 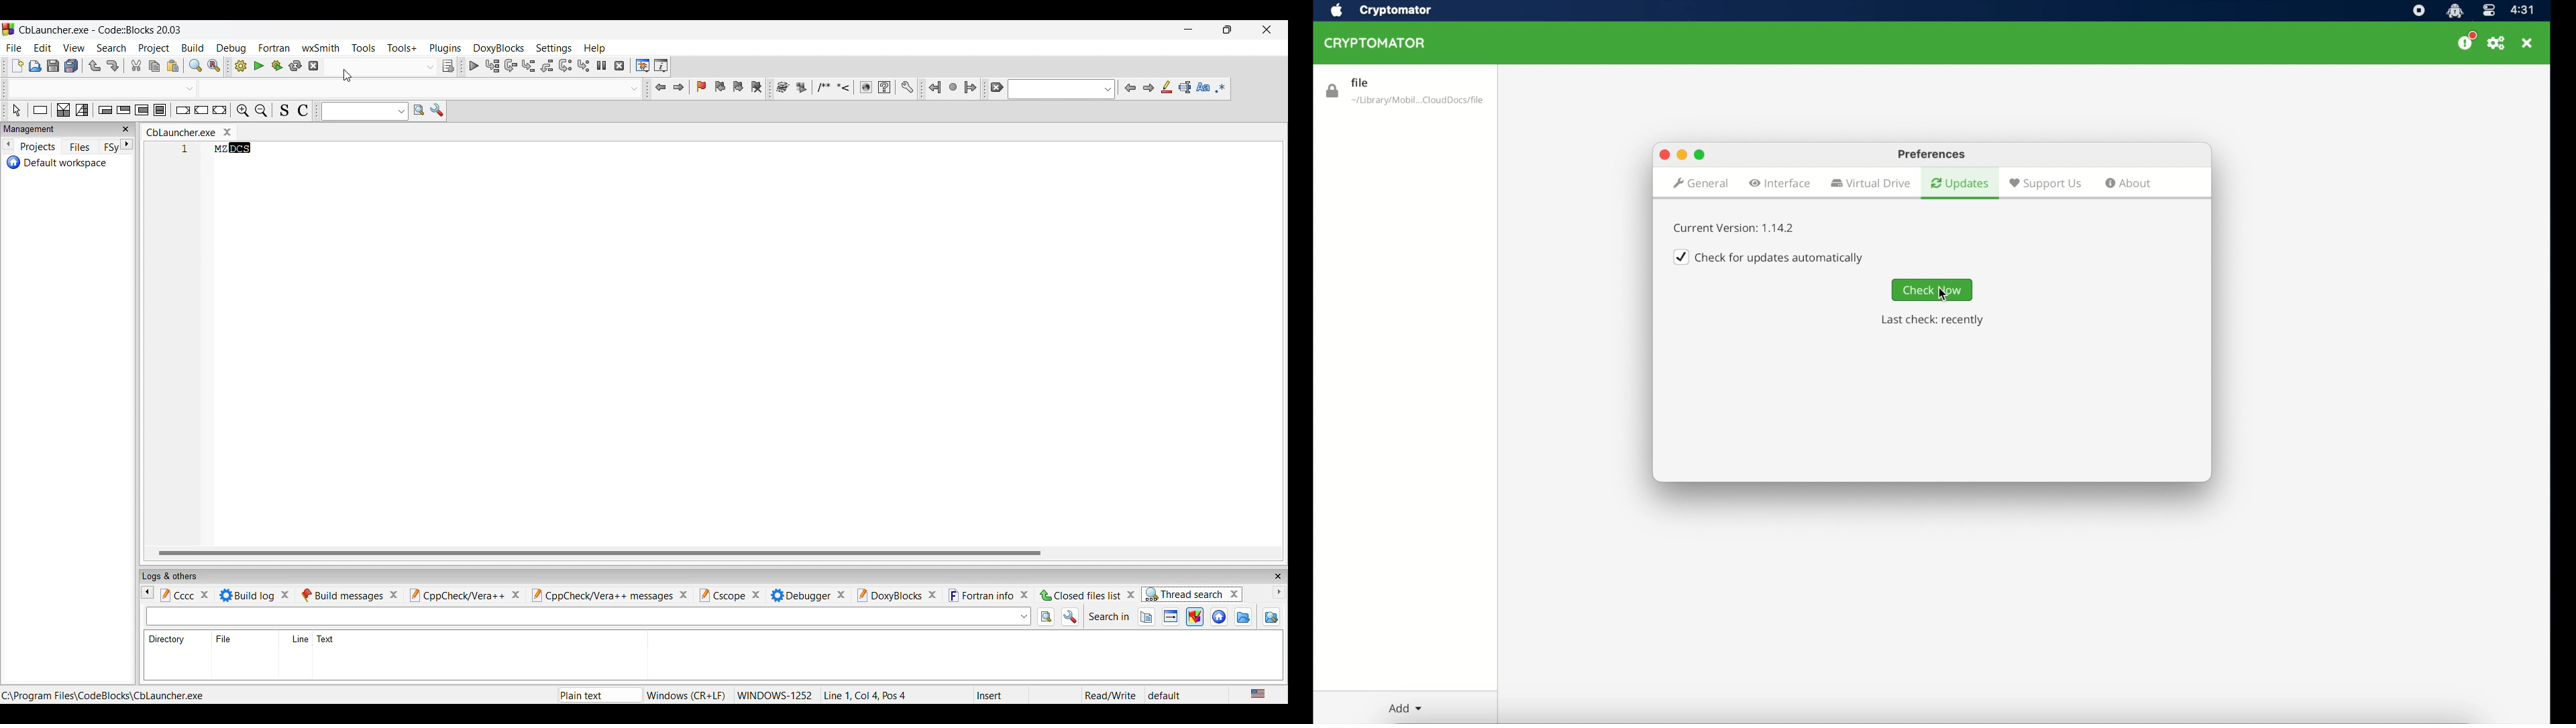 What do you see at coordinates (72, 66) in the screenshot?
I see `Save everything` at bounding box center [72, 66].